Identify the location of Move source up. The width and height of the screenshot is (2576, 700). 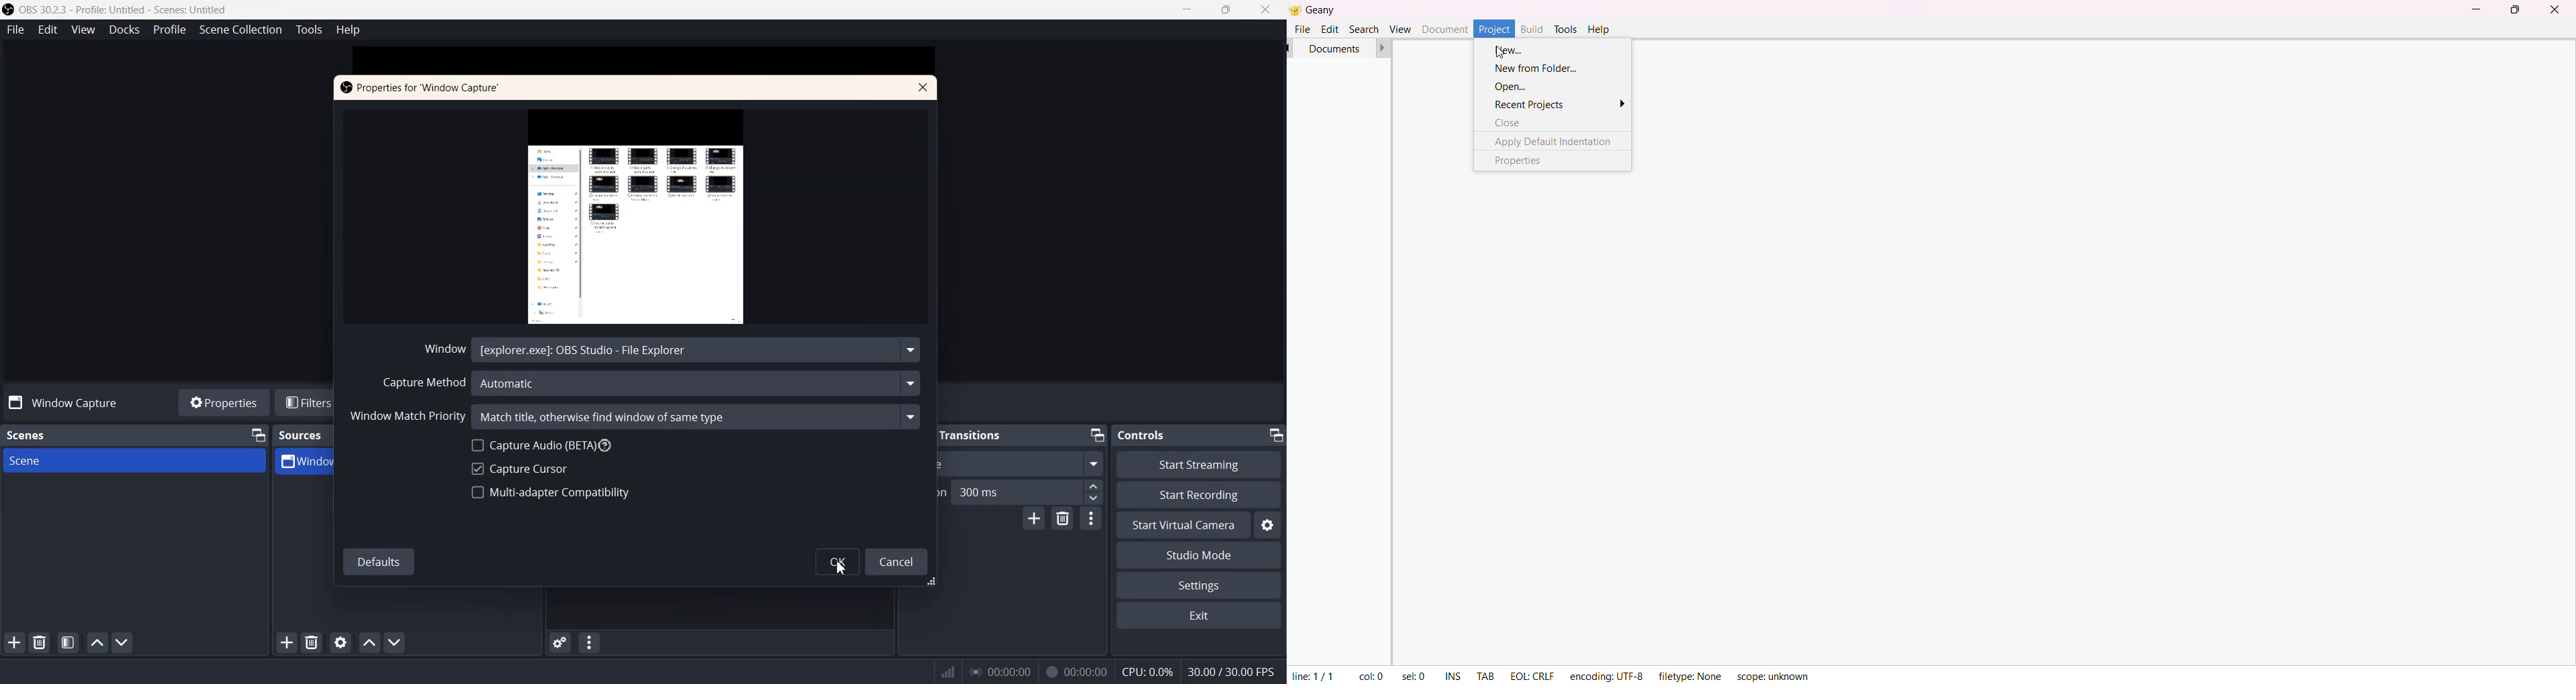
(369, 642).